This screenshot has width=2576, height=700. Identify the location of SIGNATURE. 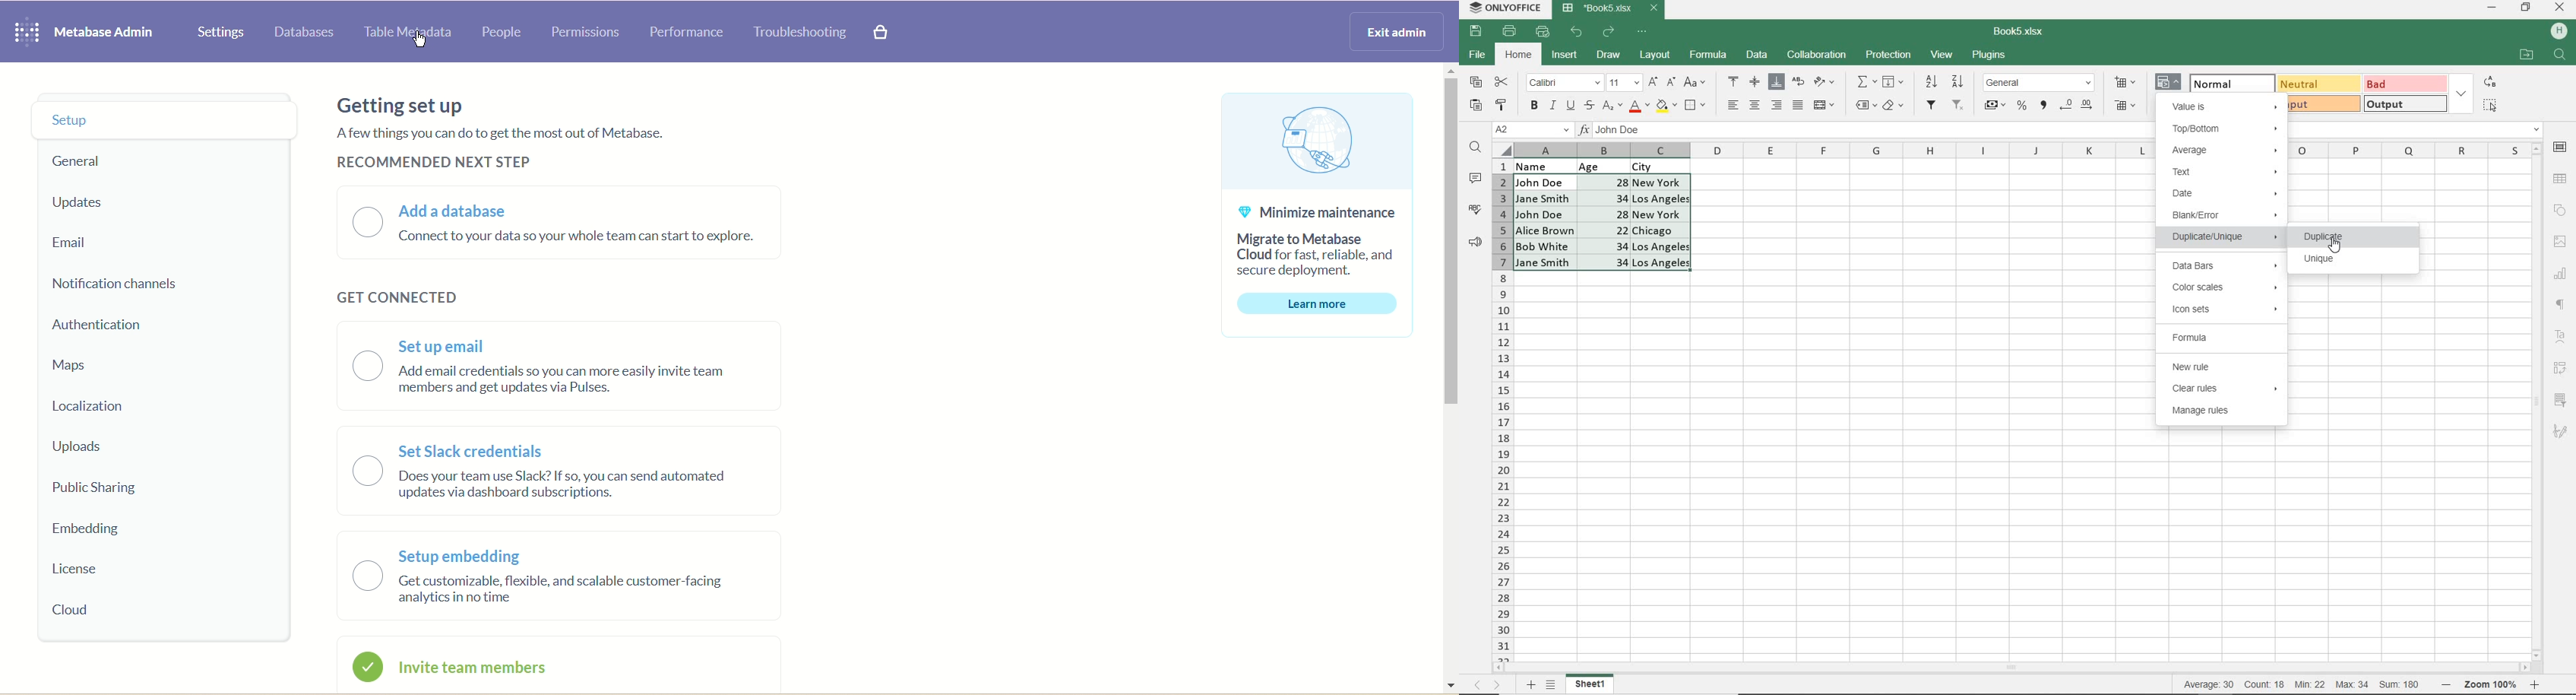
(2561, 431).